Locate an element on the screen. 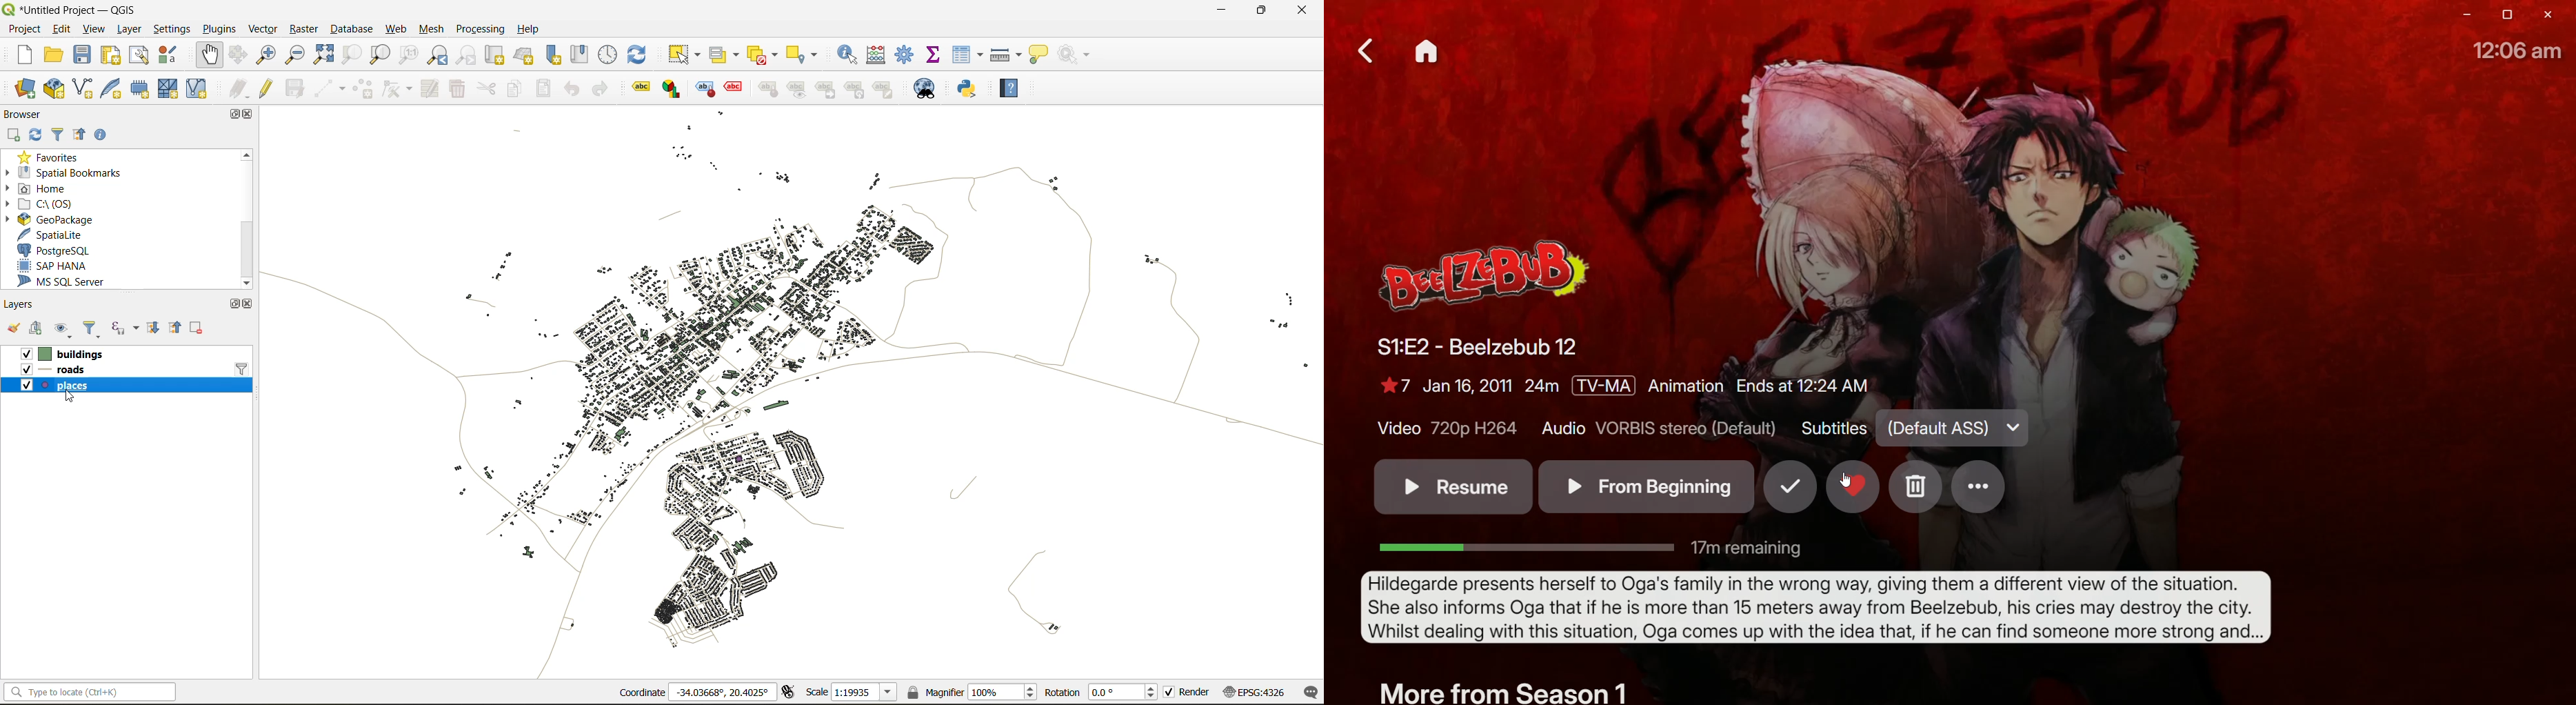 This screenshot has height=728, width=2576. zoom next is located at coordinates (465, 55).